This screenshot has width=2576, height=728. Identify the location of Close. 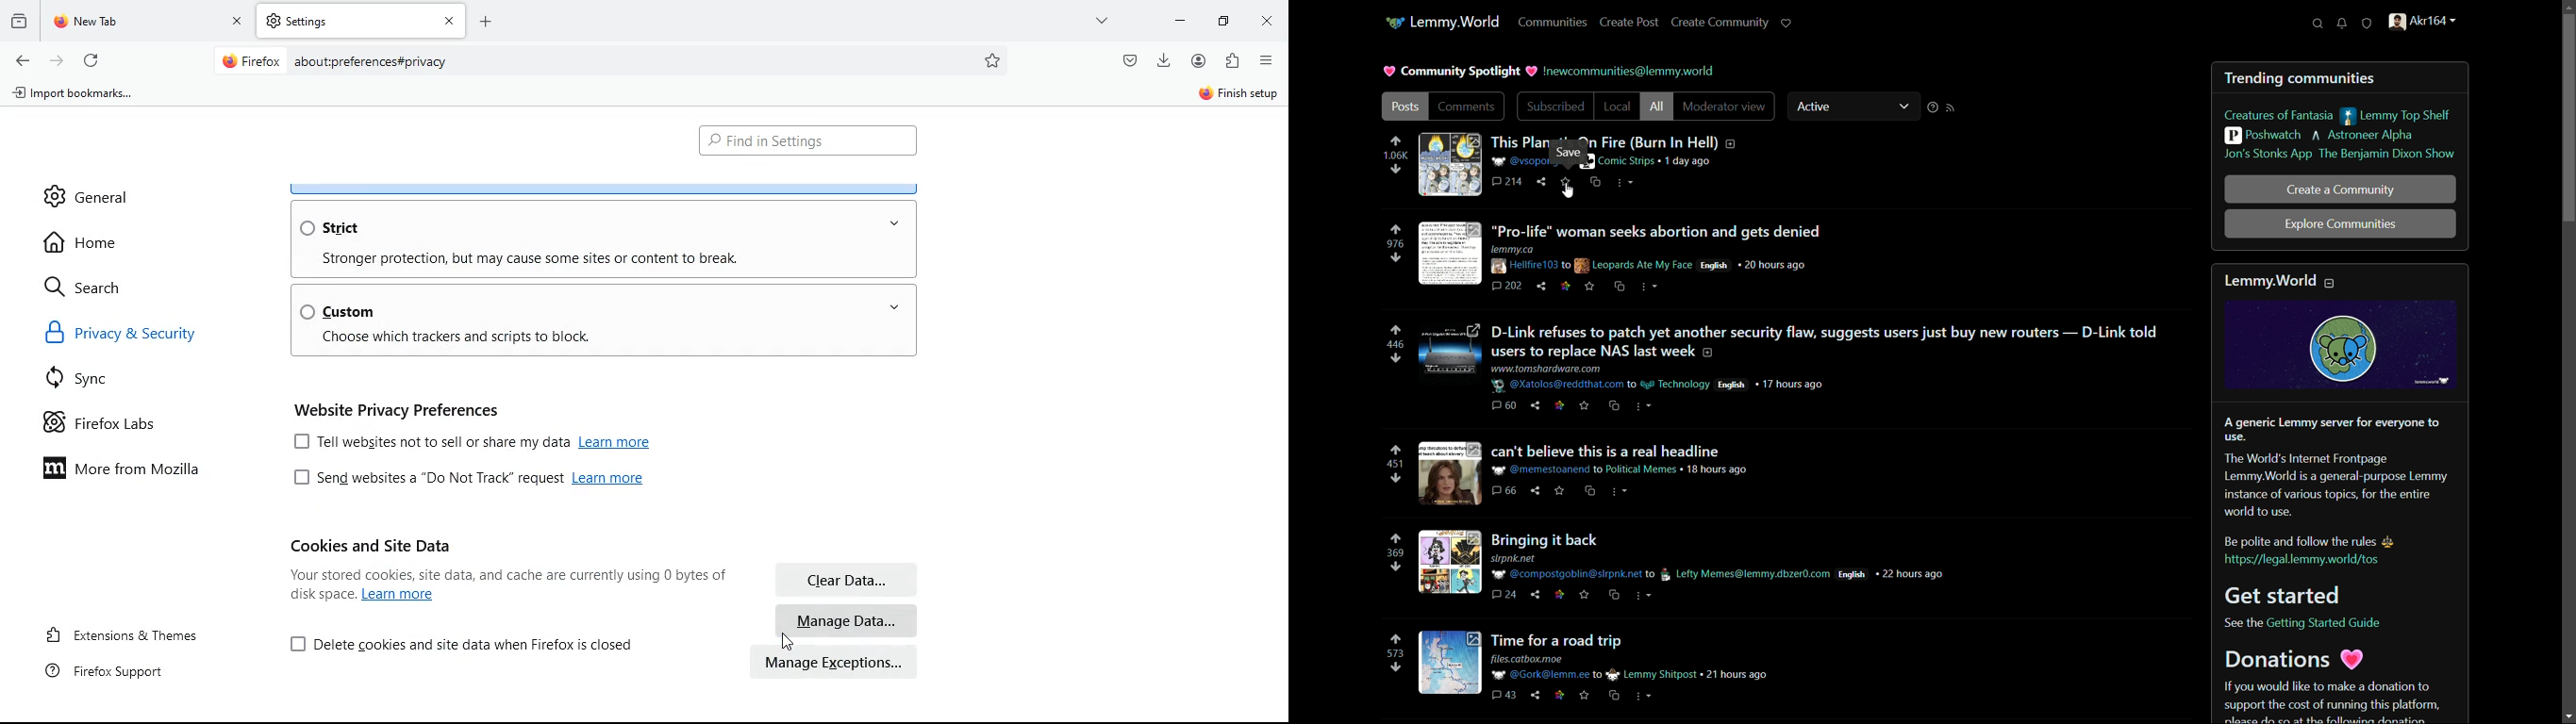
(1268, 20).